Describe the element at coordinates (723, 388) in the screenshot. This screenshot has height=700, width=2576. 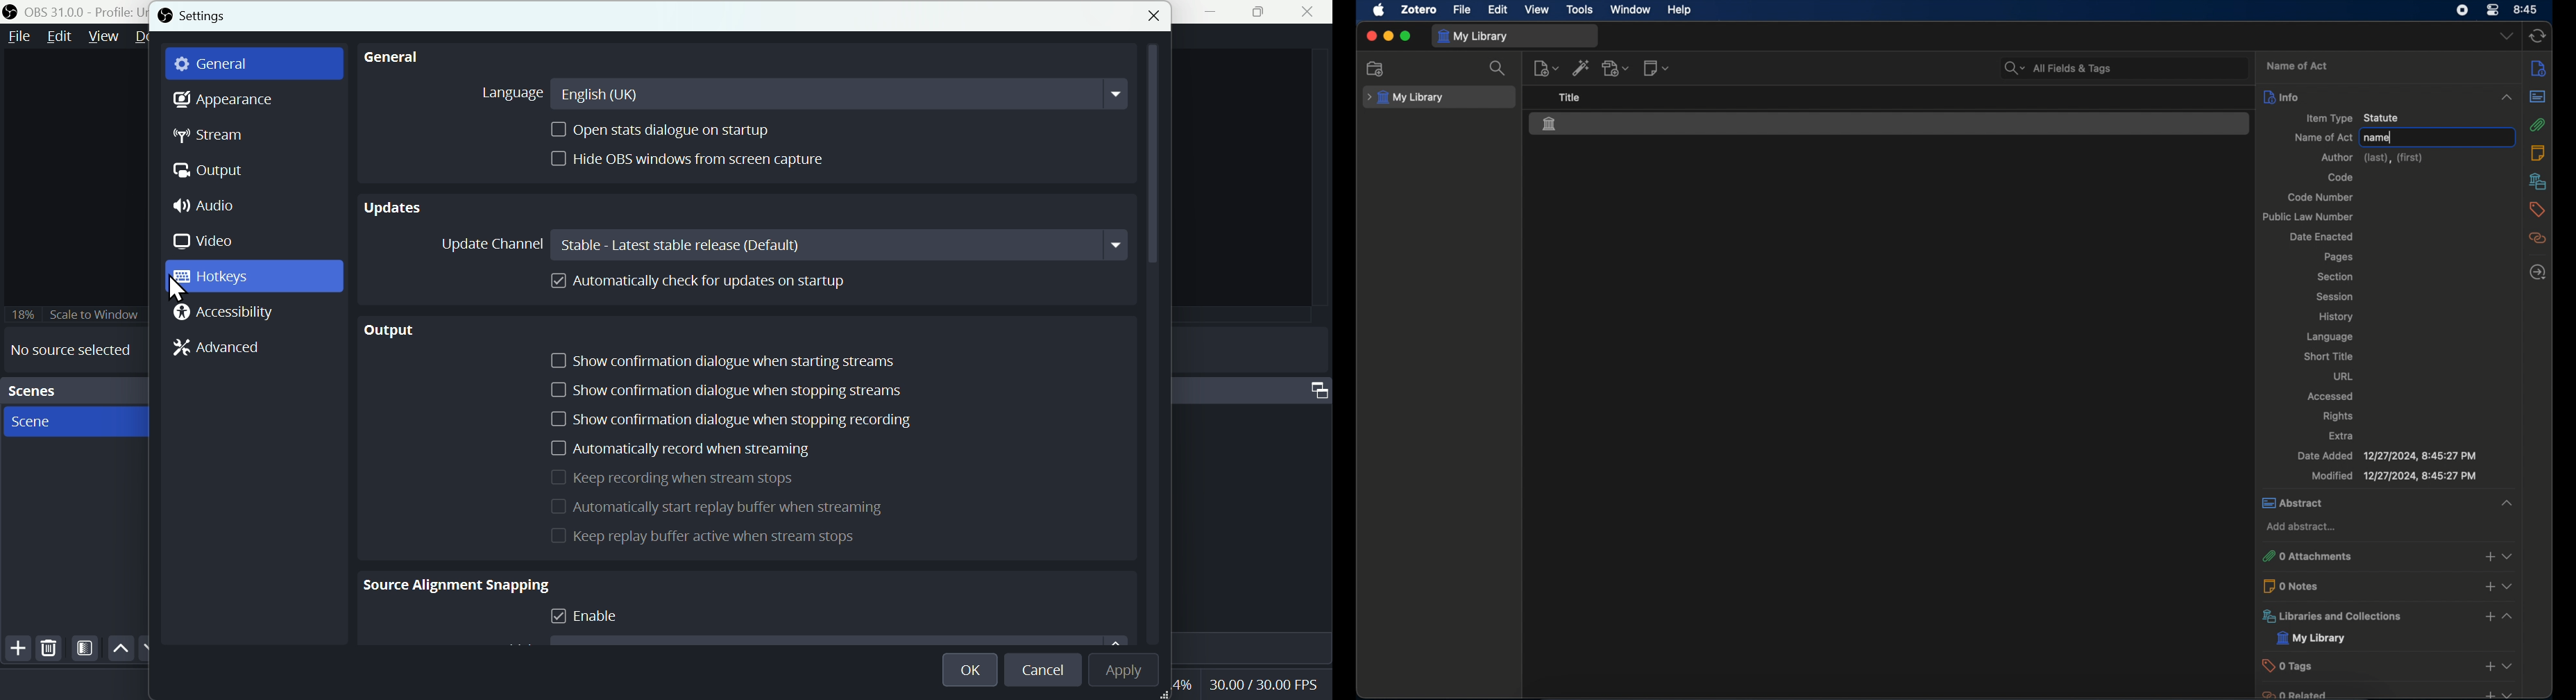
I see `Show configuration dialogue when stopping stream` at that location.